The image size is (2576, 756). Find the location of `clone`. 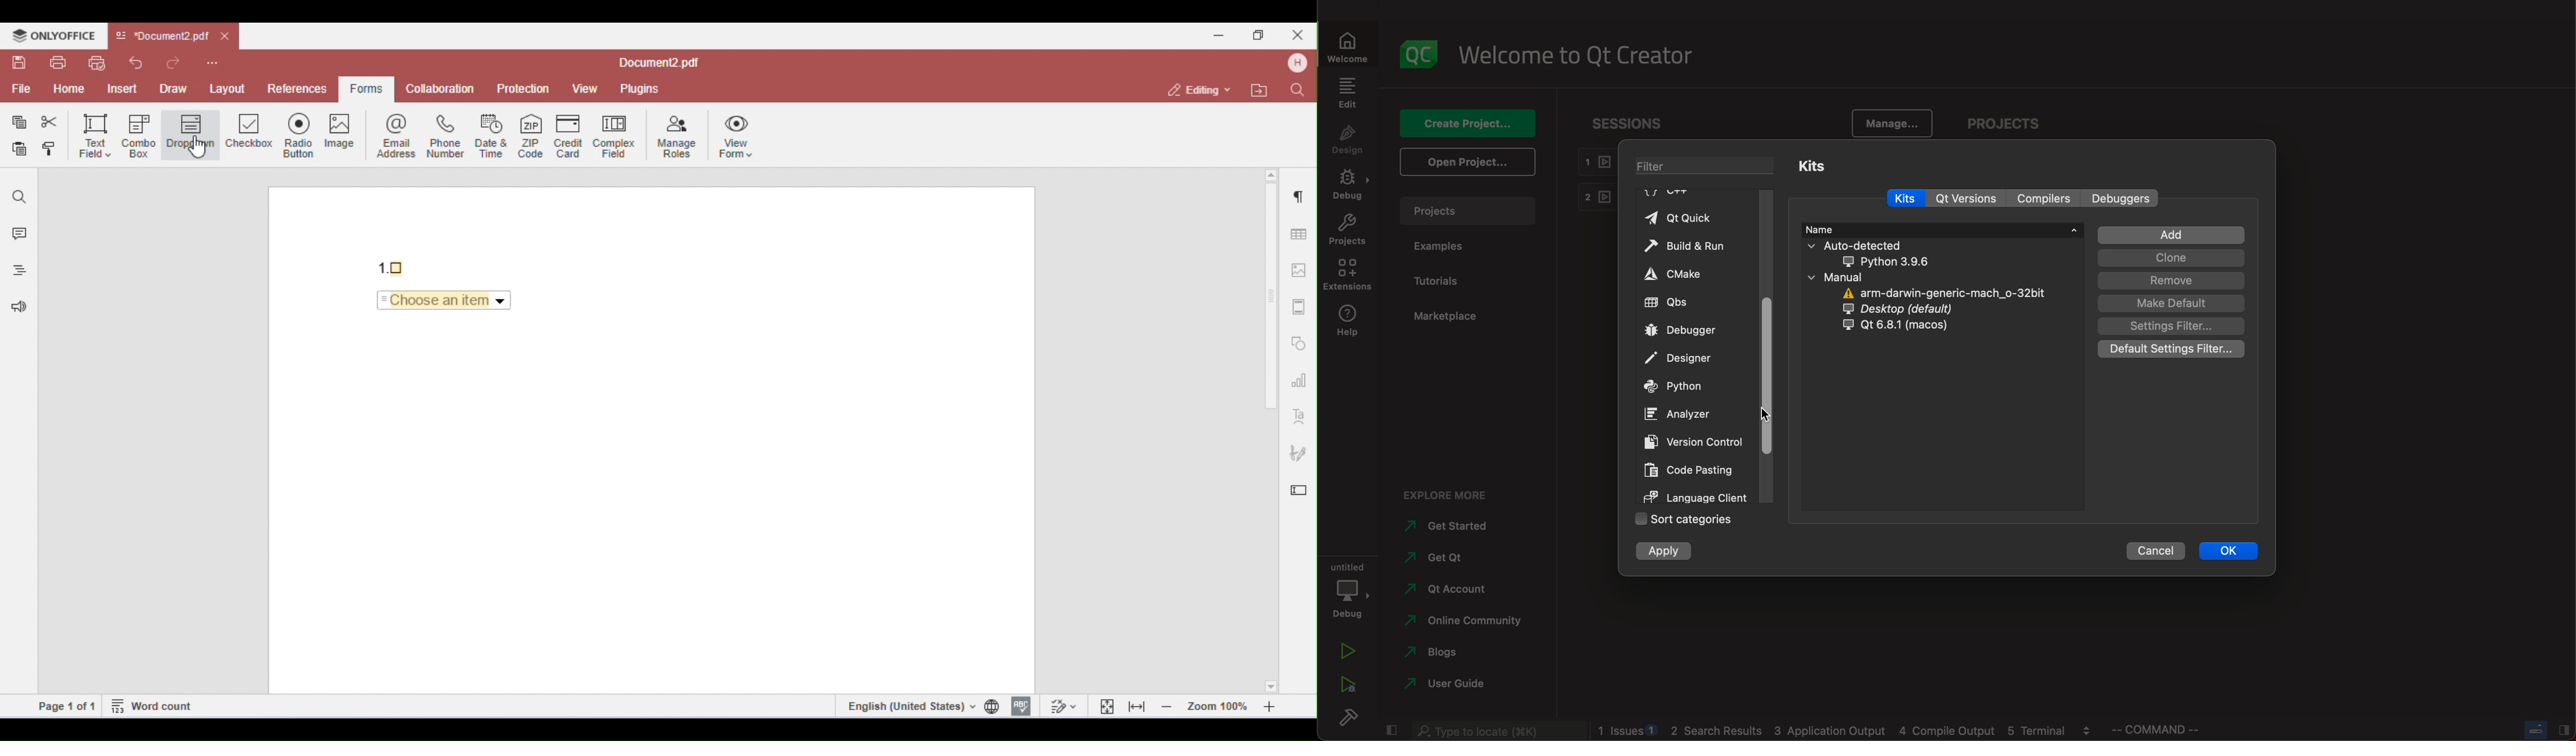

clone is located at coordinates (2171, 259).